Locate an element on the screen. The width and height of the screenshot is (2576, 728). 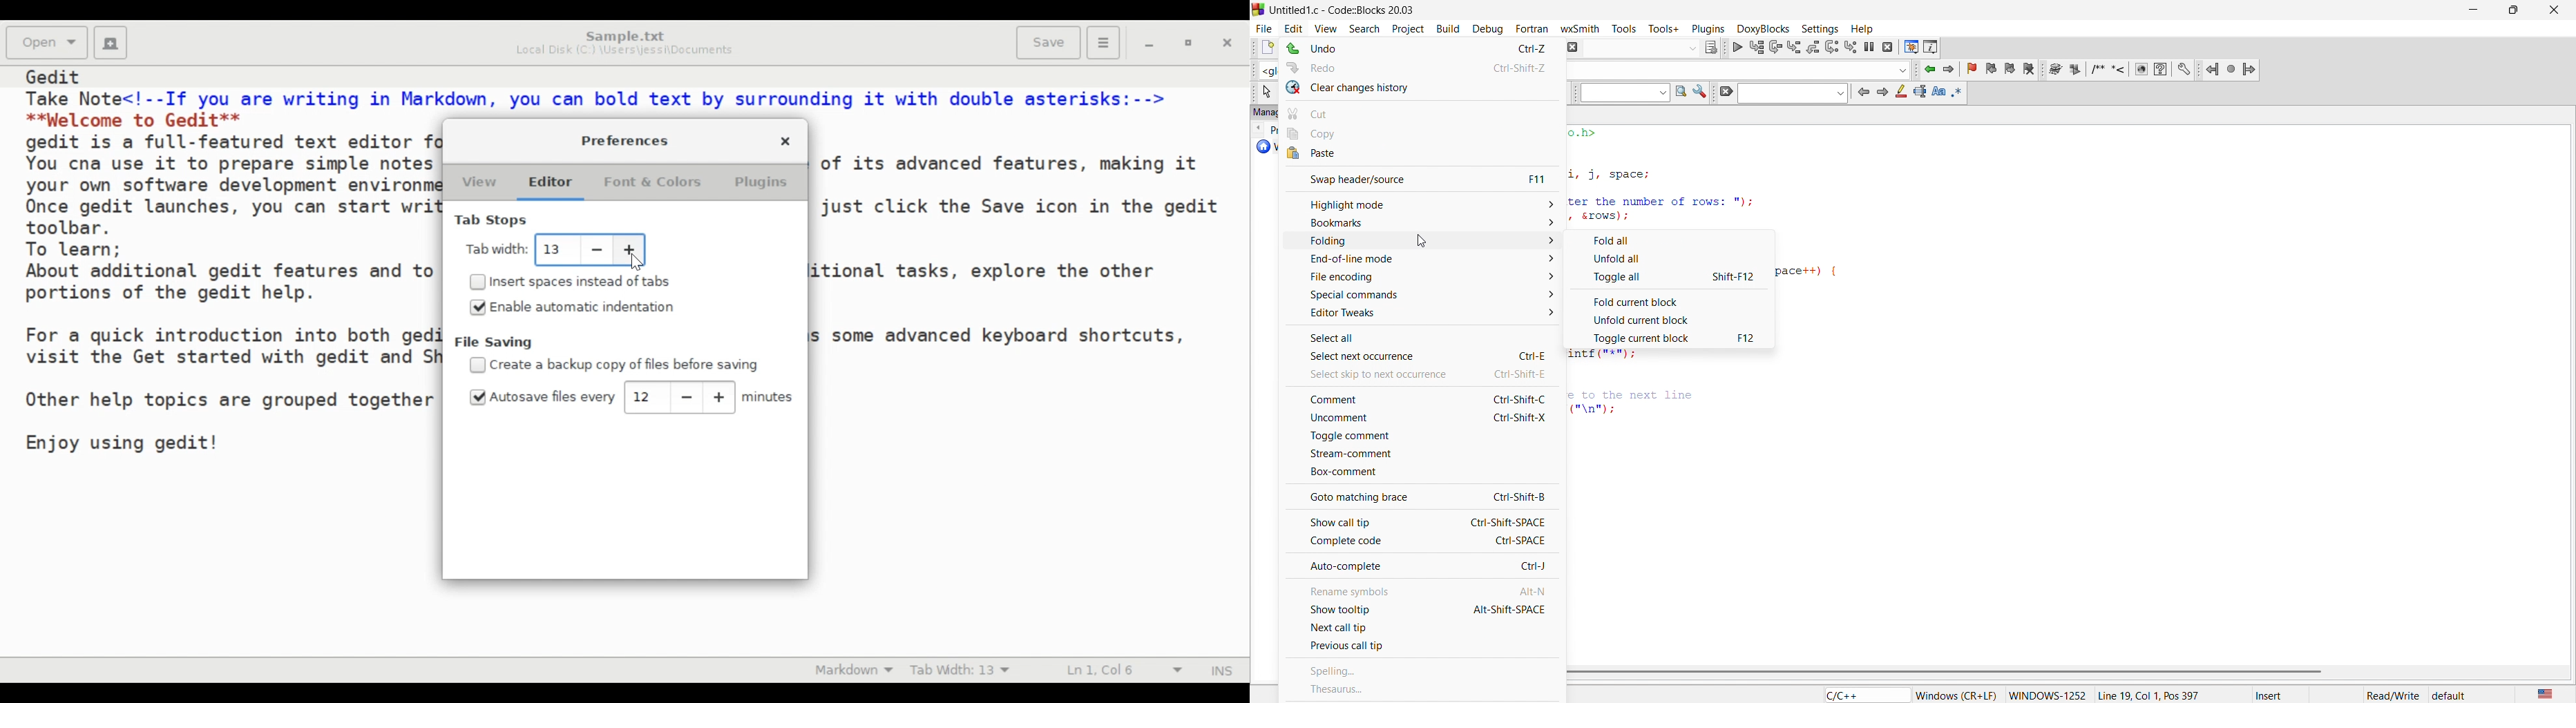
toggle all is located at coordinates (1672, 278).